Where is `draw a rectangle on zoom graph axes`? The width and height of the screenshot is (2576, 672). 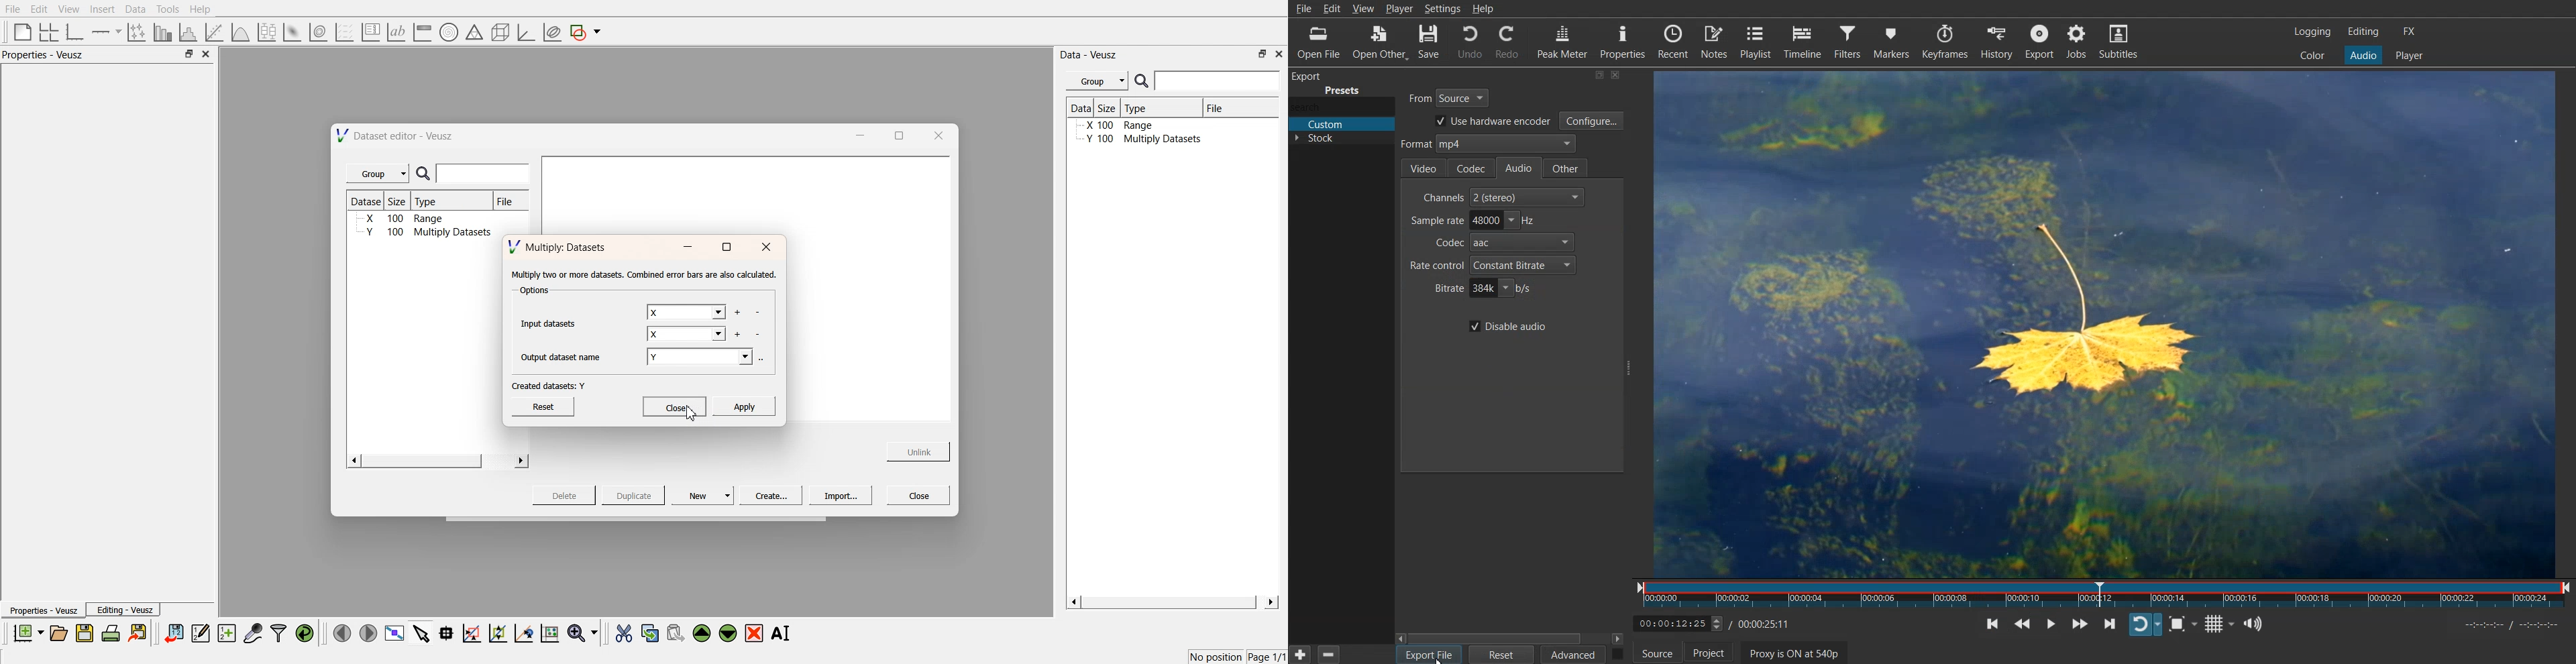
draw a rectangle on zoom graph axes is located at coordinates (471, 632).